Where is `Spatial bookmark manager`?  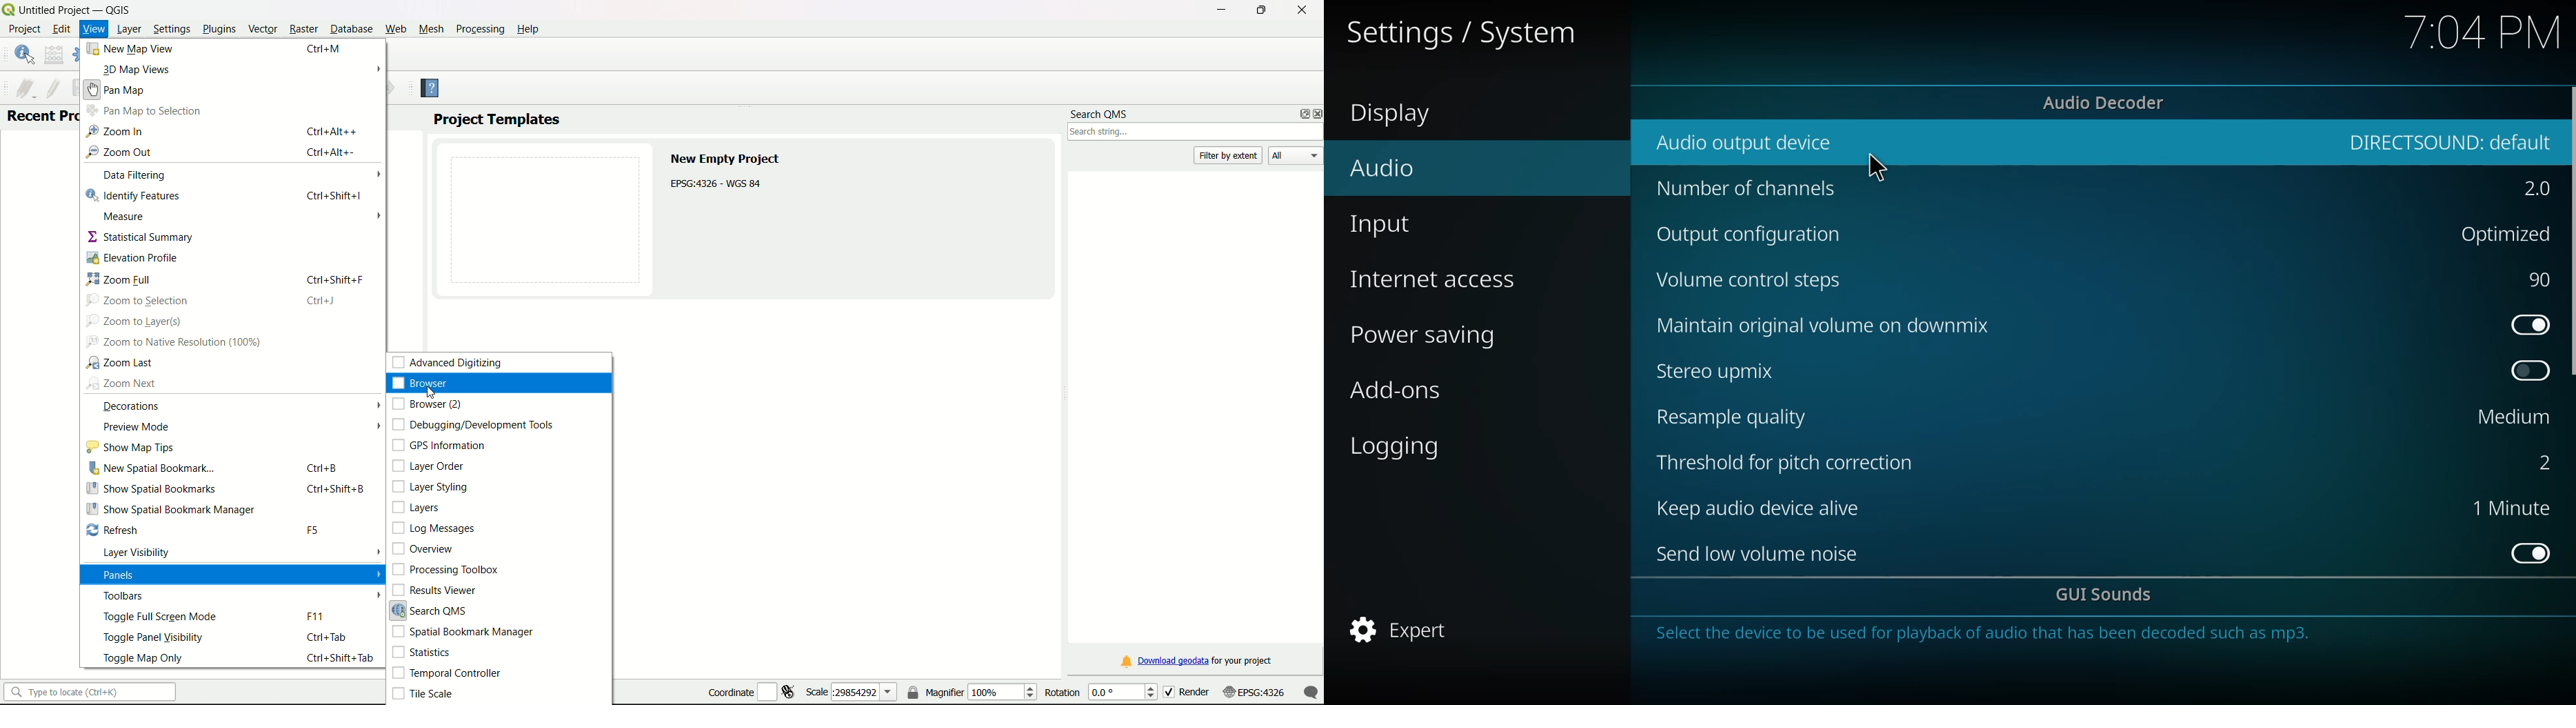
Spatial bookmark manager is located at coordinates (463, 633).